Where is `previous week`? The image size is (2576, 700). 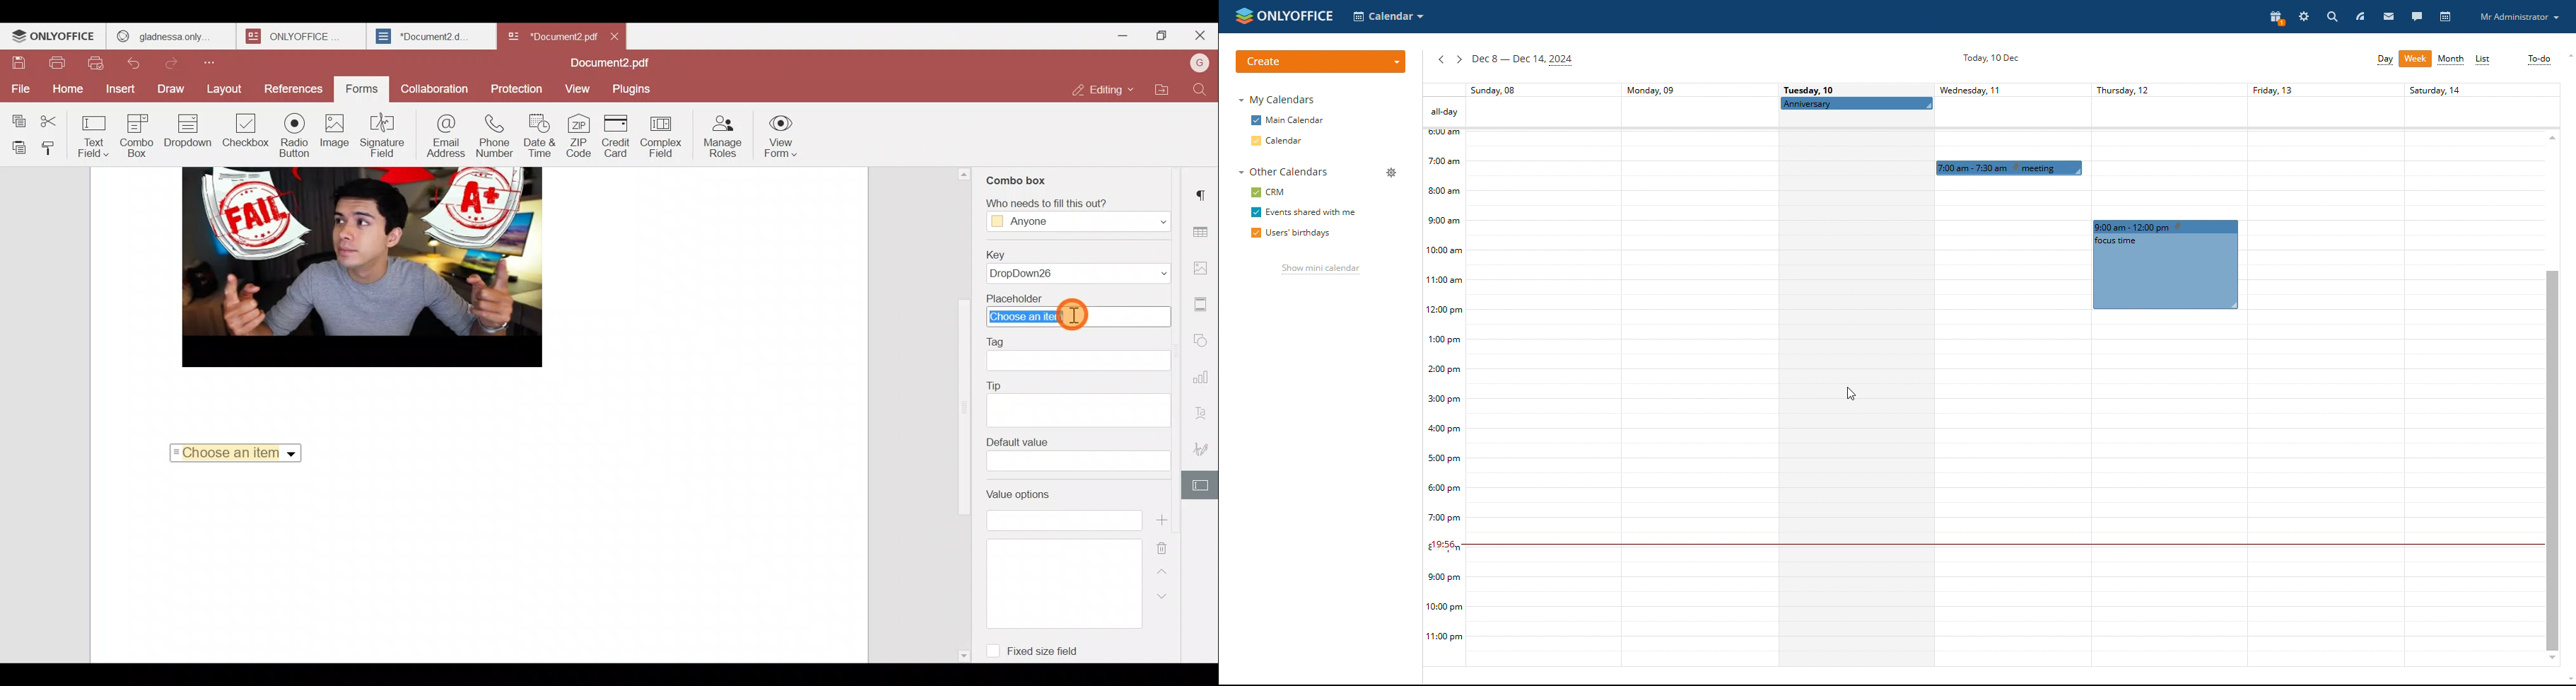
previous week is located at coordinates (1441, 60).